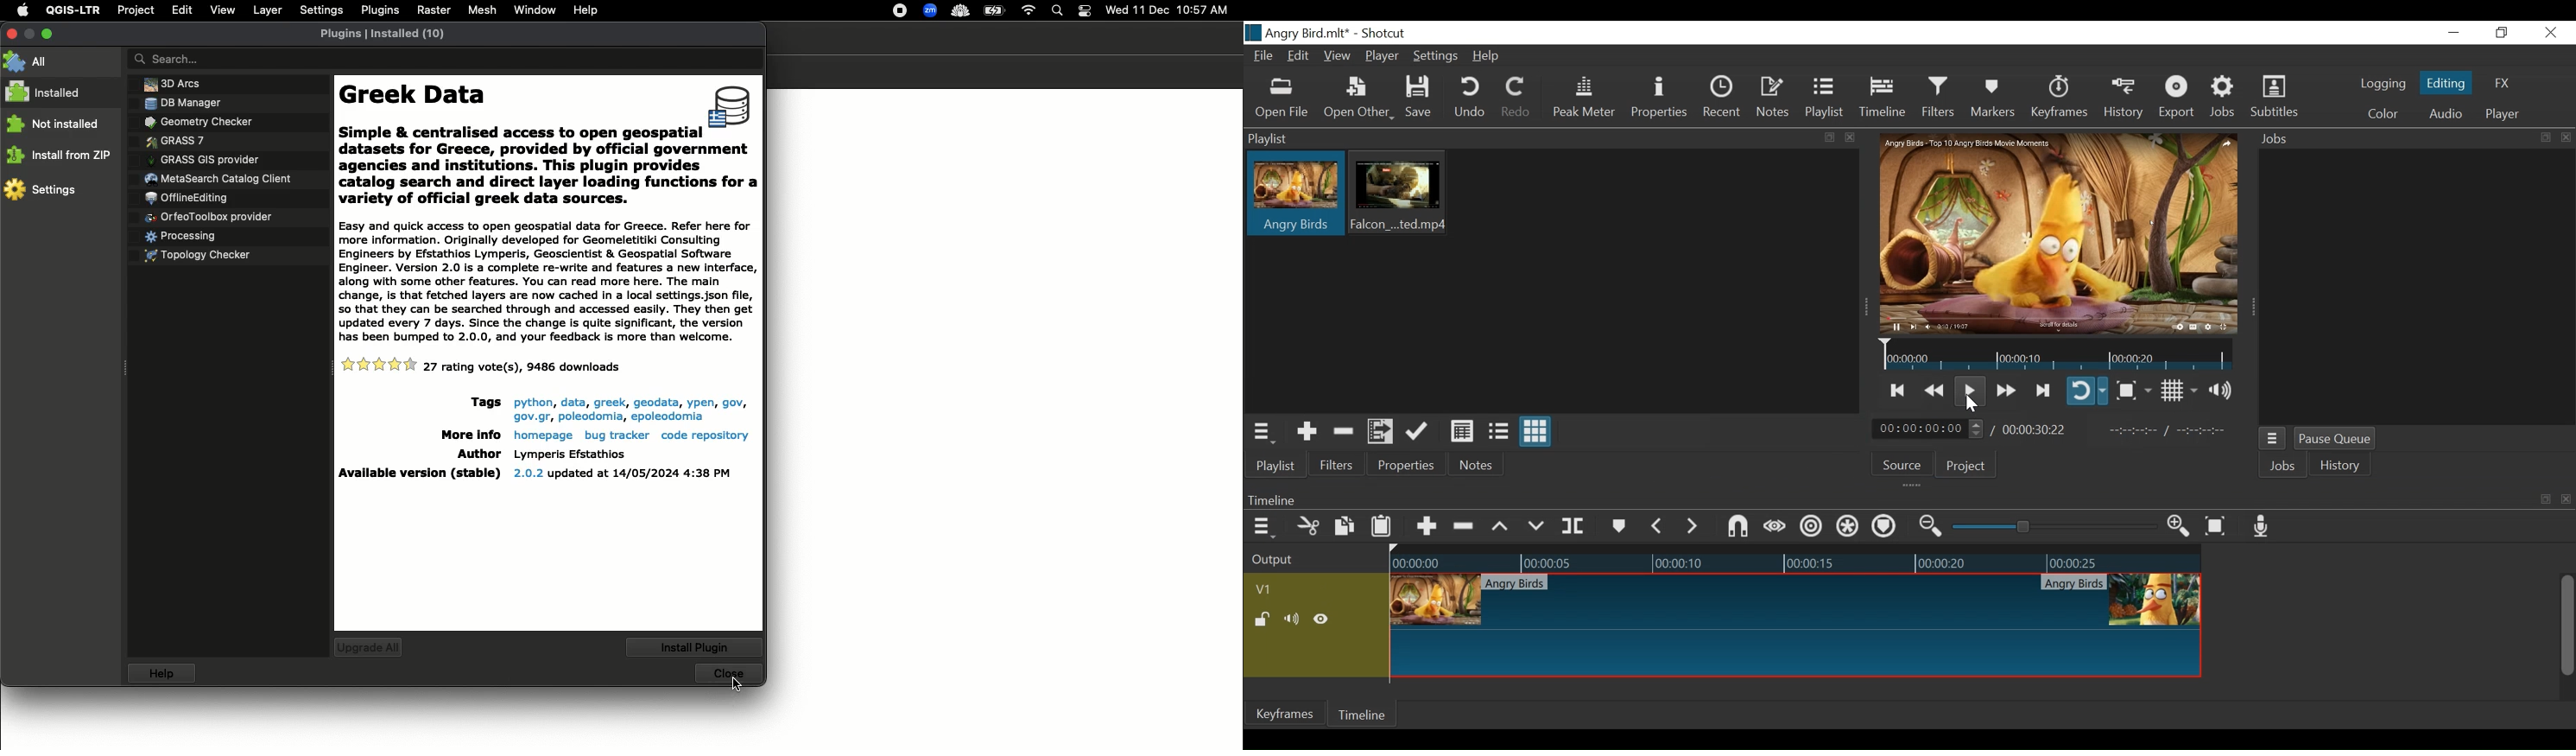 The height and width of the screenshot is (756, 2576). What do you see at coordinates (2178, 528) in the screenshot?
I see `Zoom timeline in` at bounding box center [2178, 528].